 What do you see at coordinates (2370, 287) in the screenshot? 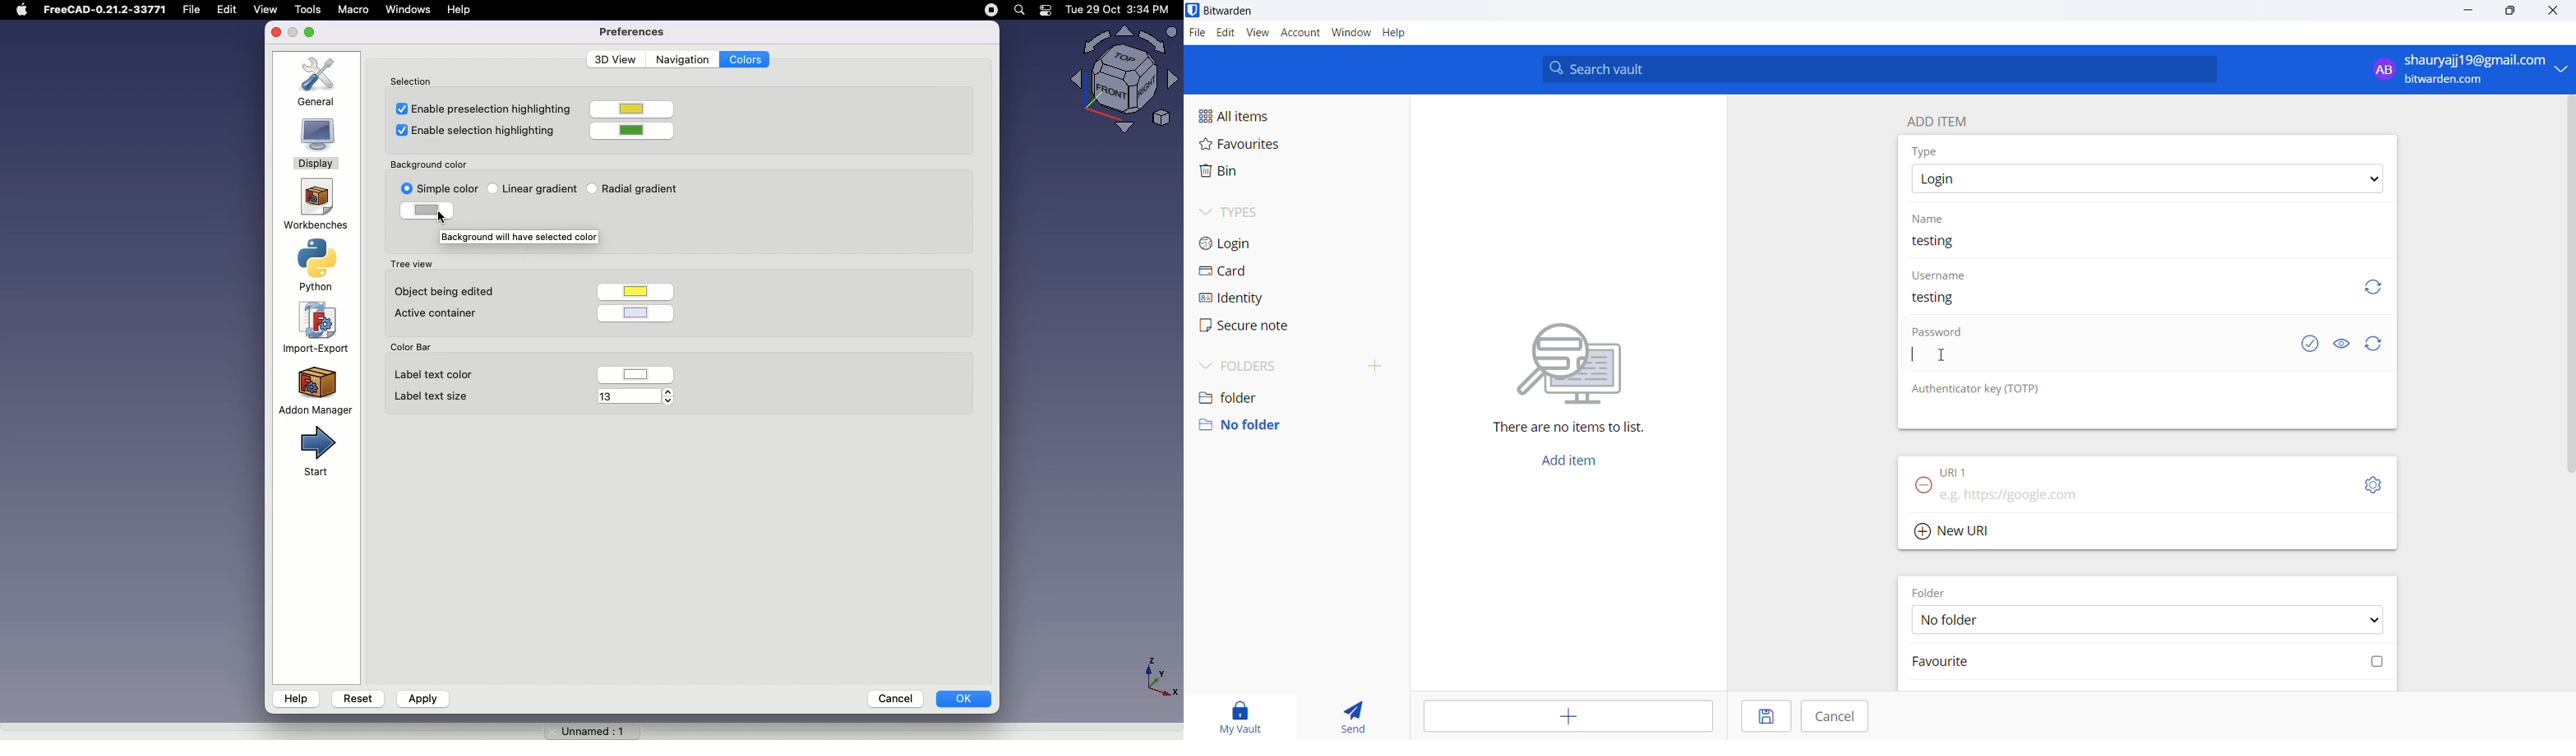
I see `refresh` at bounding box center [2370, 287].